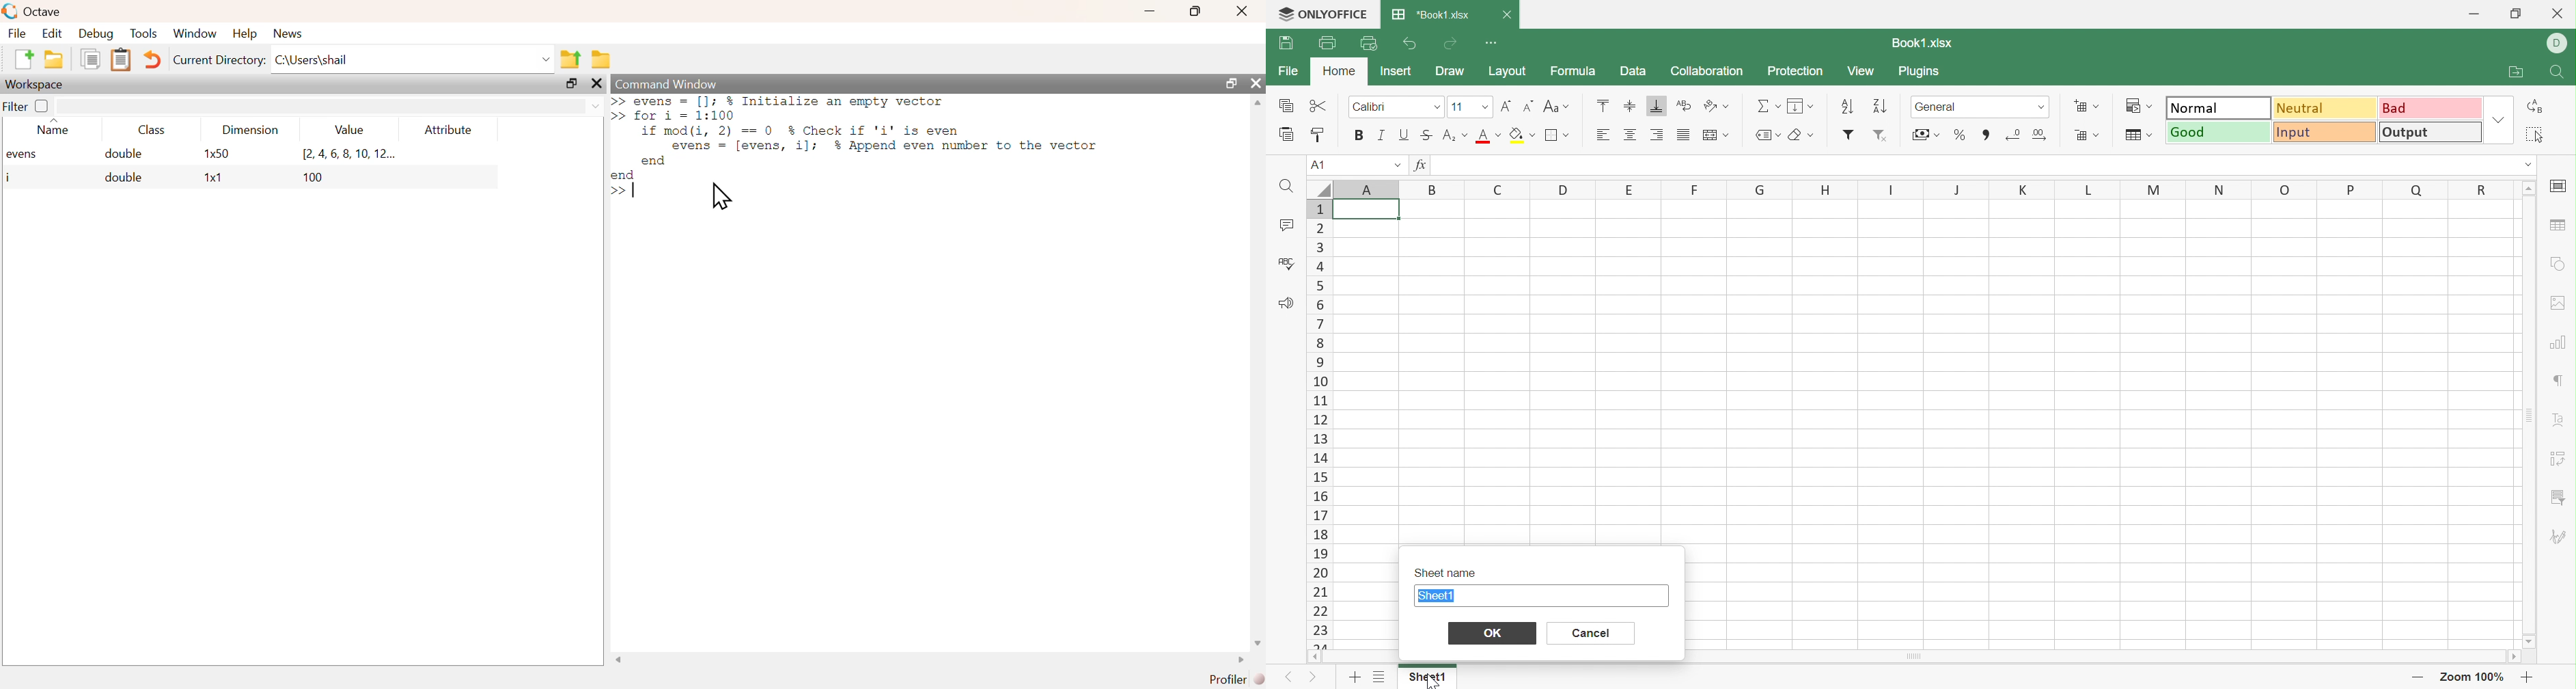  Describe the element at coordinates (2560, 71) in the screenshot. I see `Search` at that location.